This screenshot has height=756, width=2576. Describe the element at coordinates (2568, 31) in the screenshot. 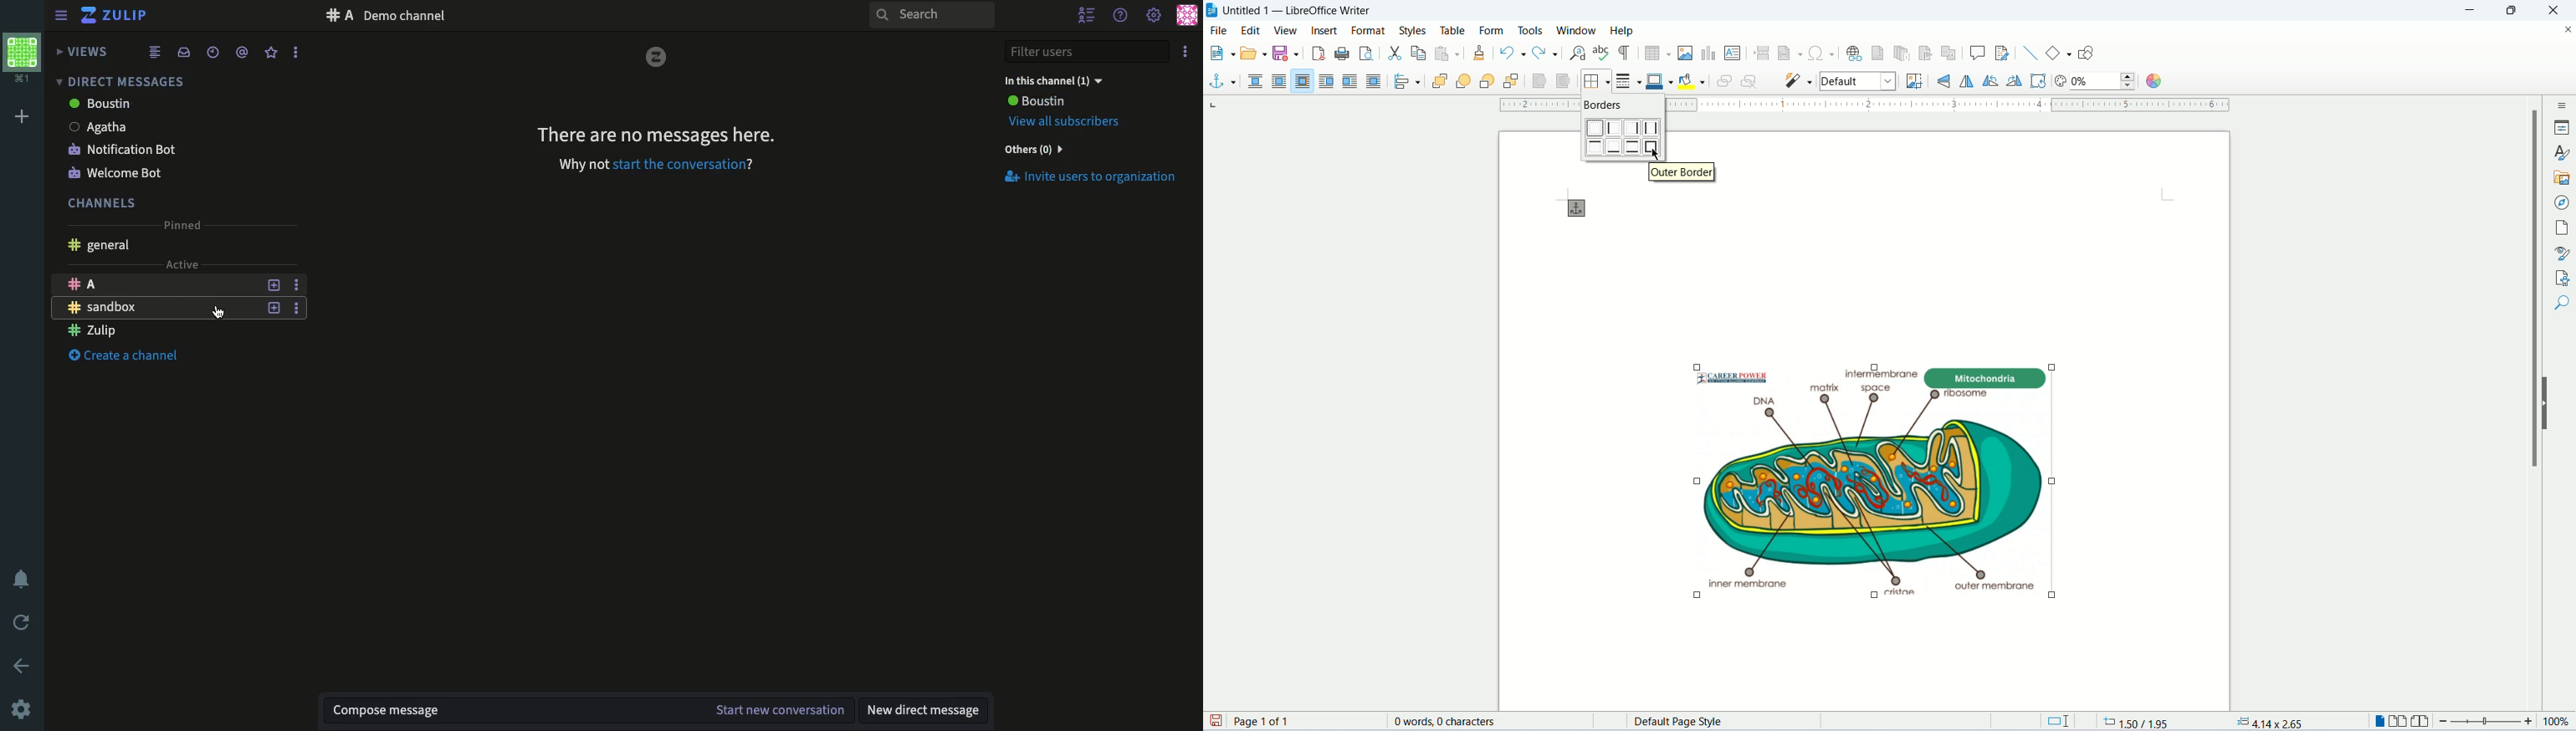

I see `close document` at that location.